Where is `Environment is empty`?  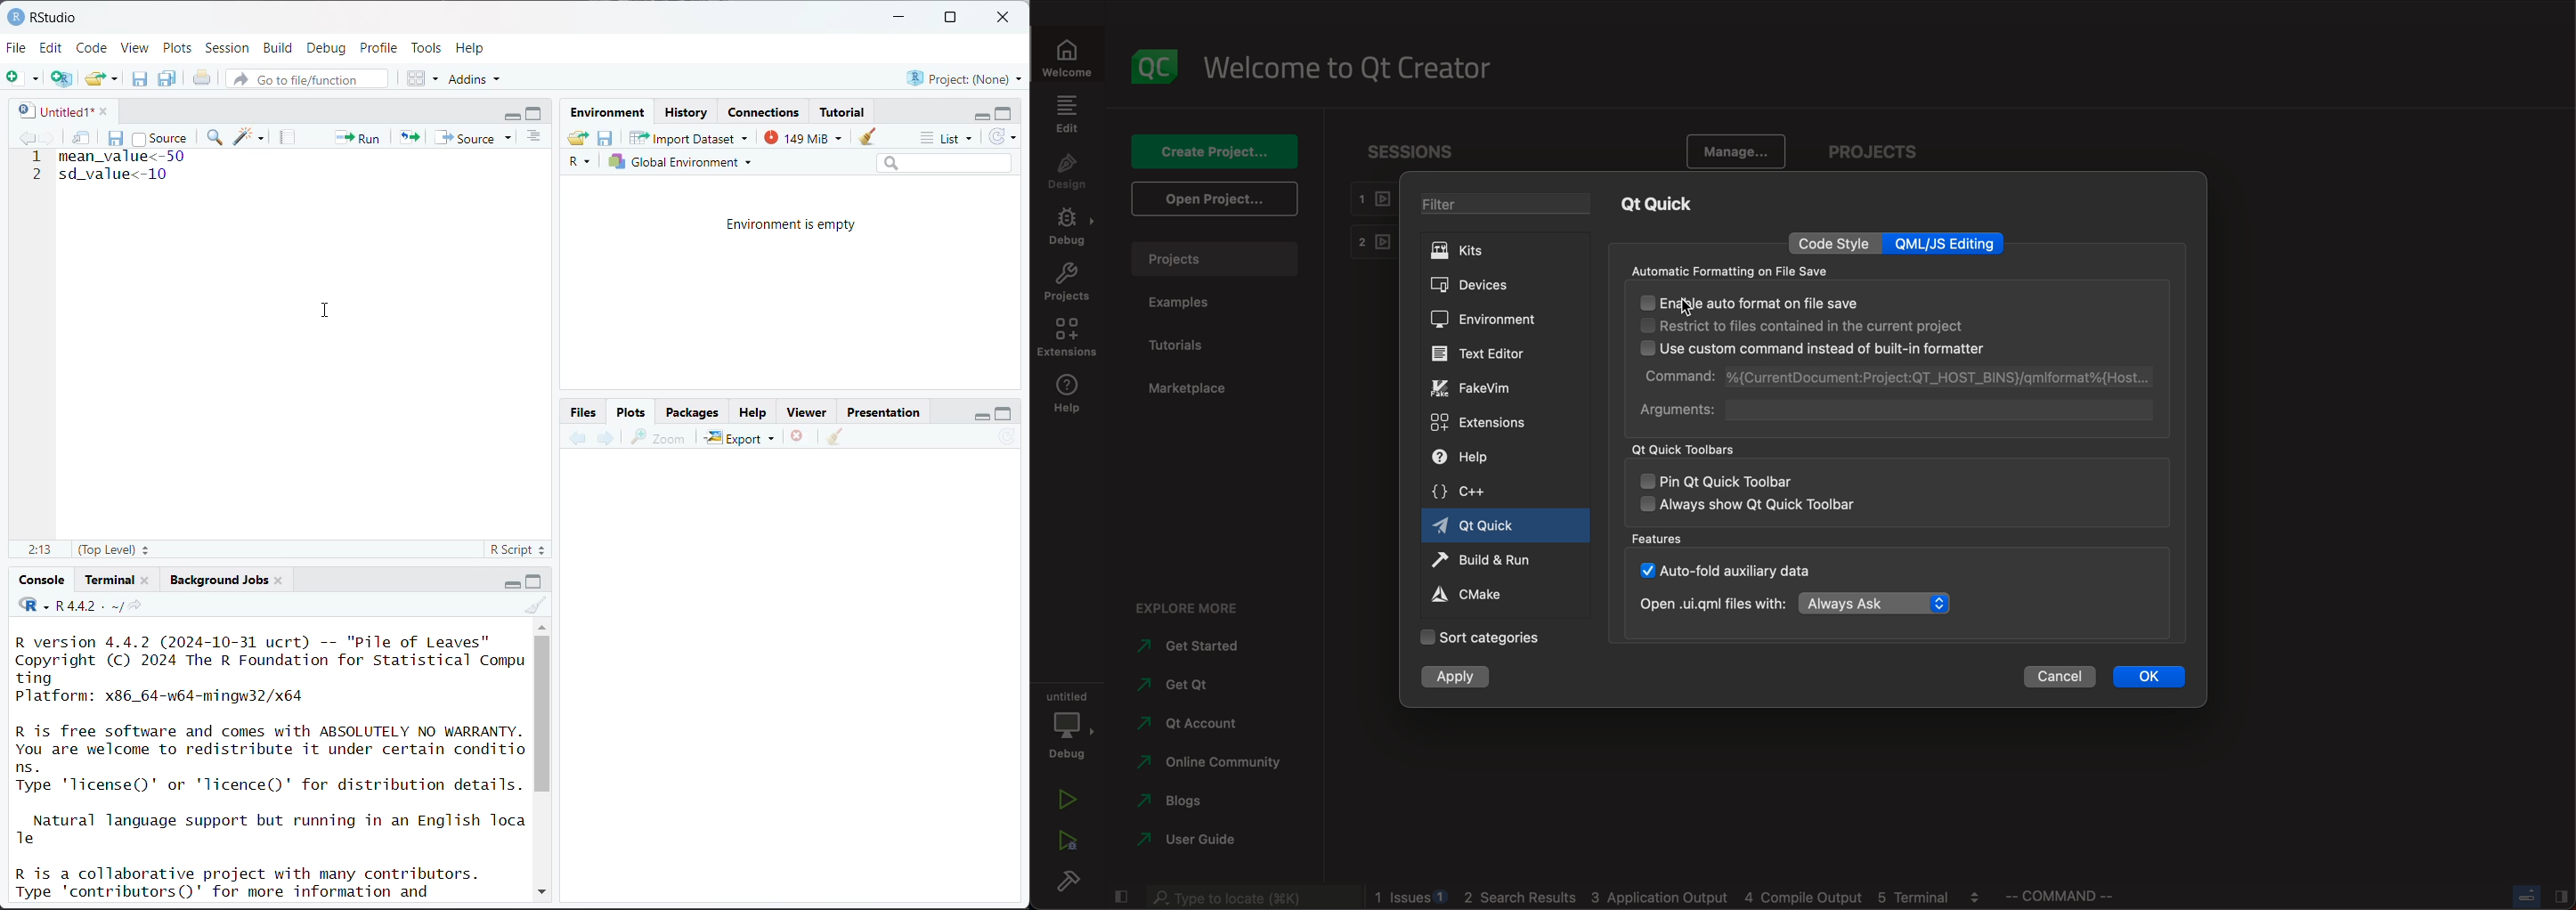
Environment is empty is located at coordinates (792, 225).